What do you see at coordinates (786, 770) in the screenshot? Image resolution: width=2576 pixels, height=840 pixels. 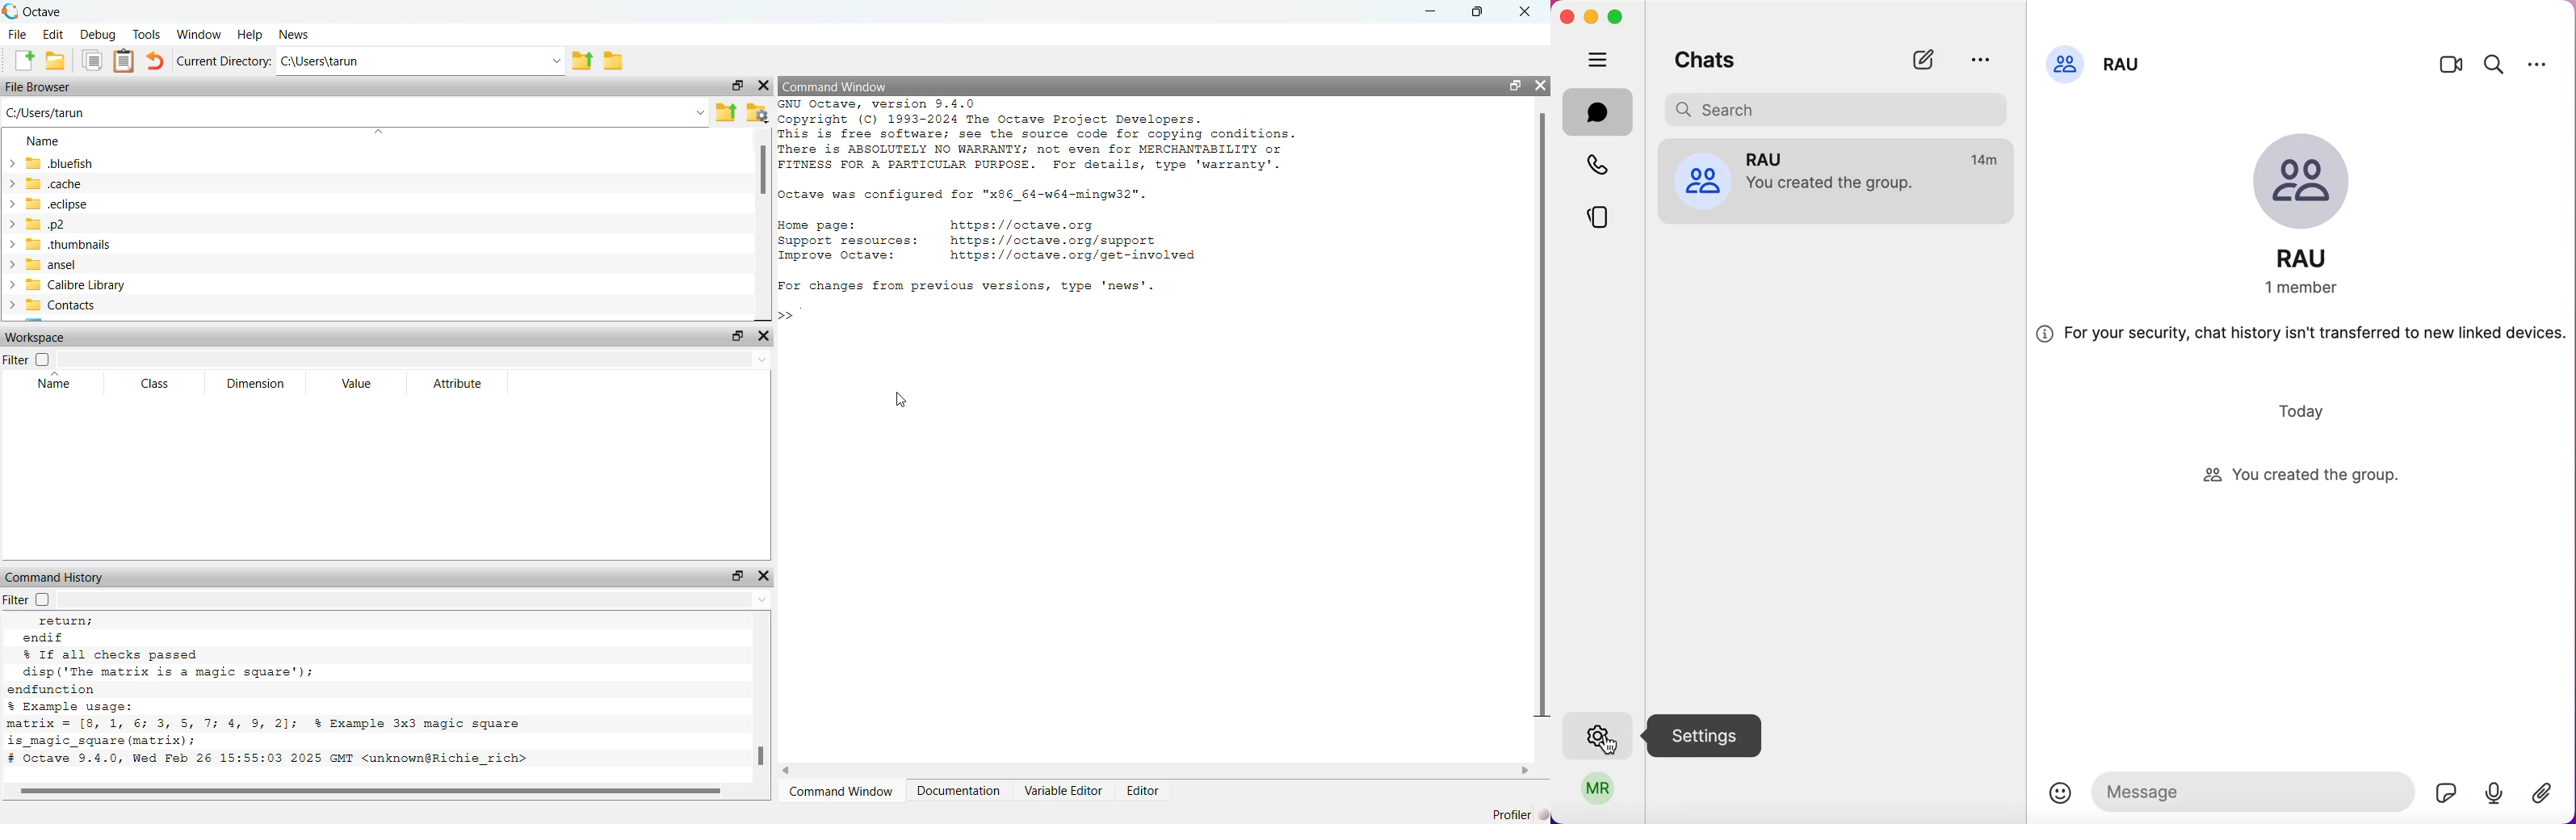 I see `scroll left` at bounding box center [786, 770].